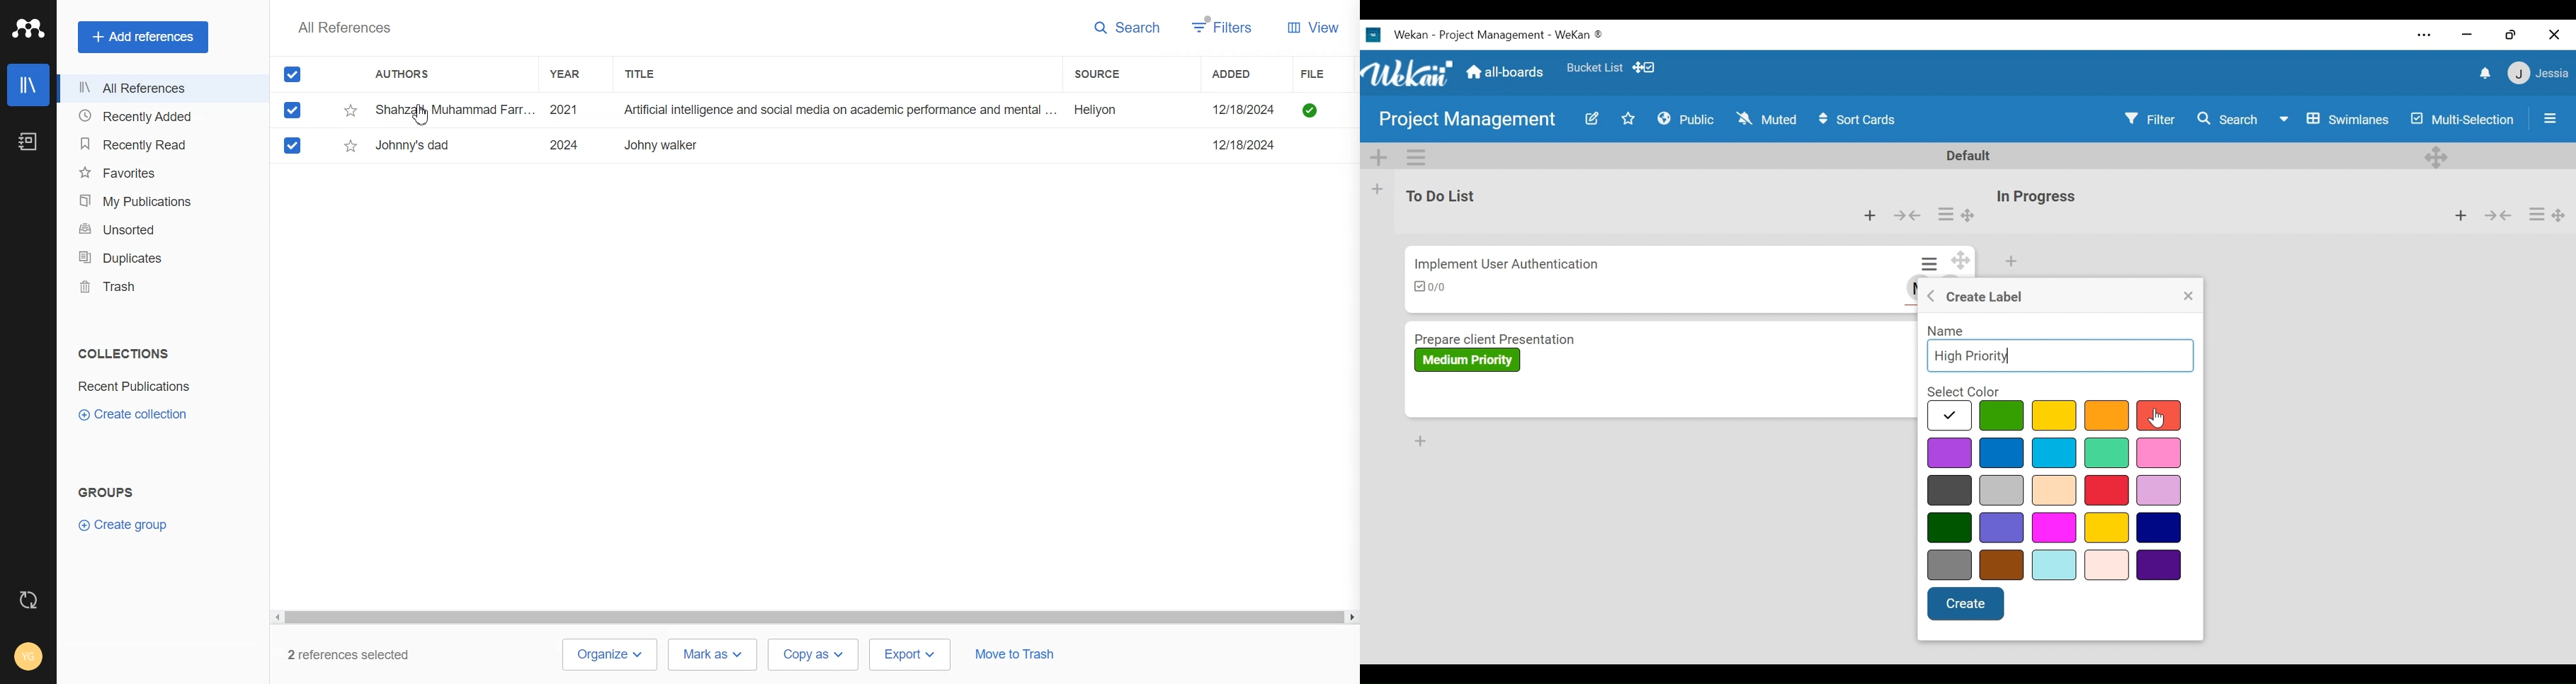  Describe the element at coordinates (158, 229) in the screenshot. I see `Unsorted` at that location.